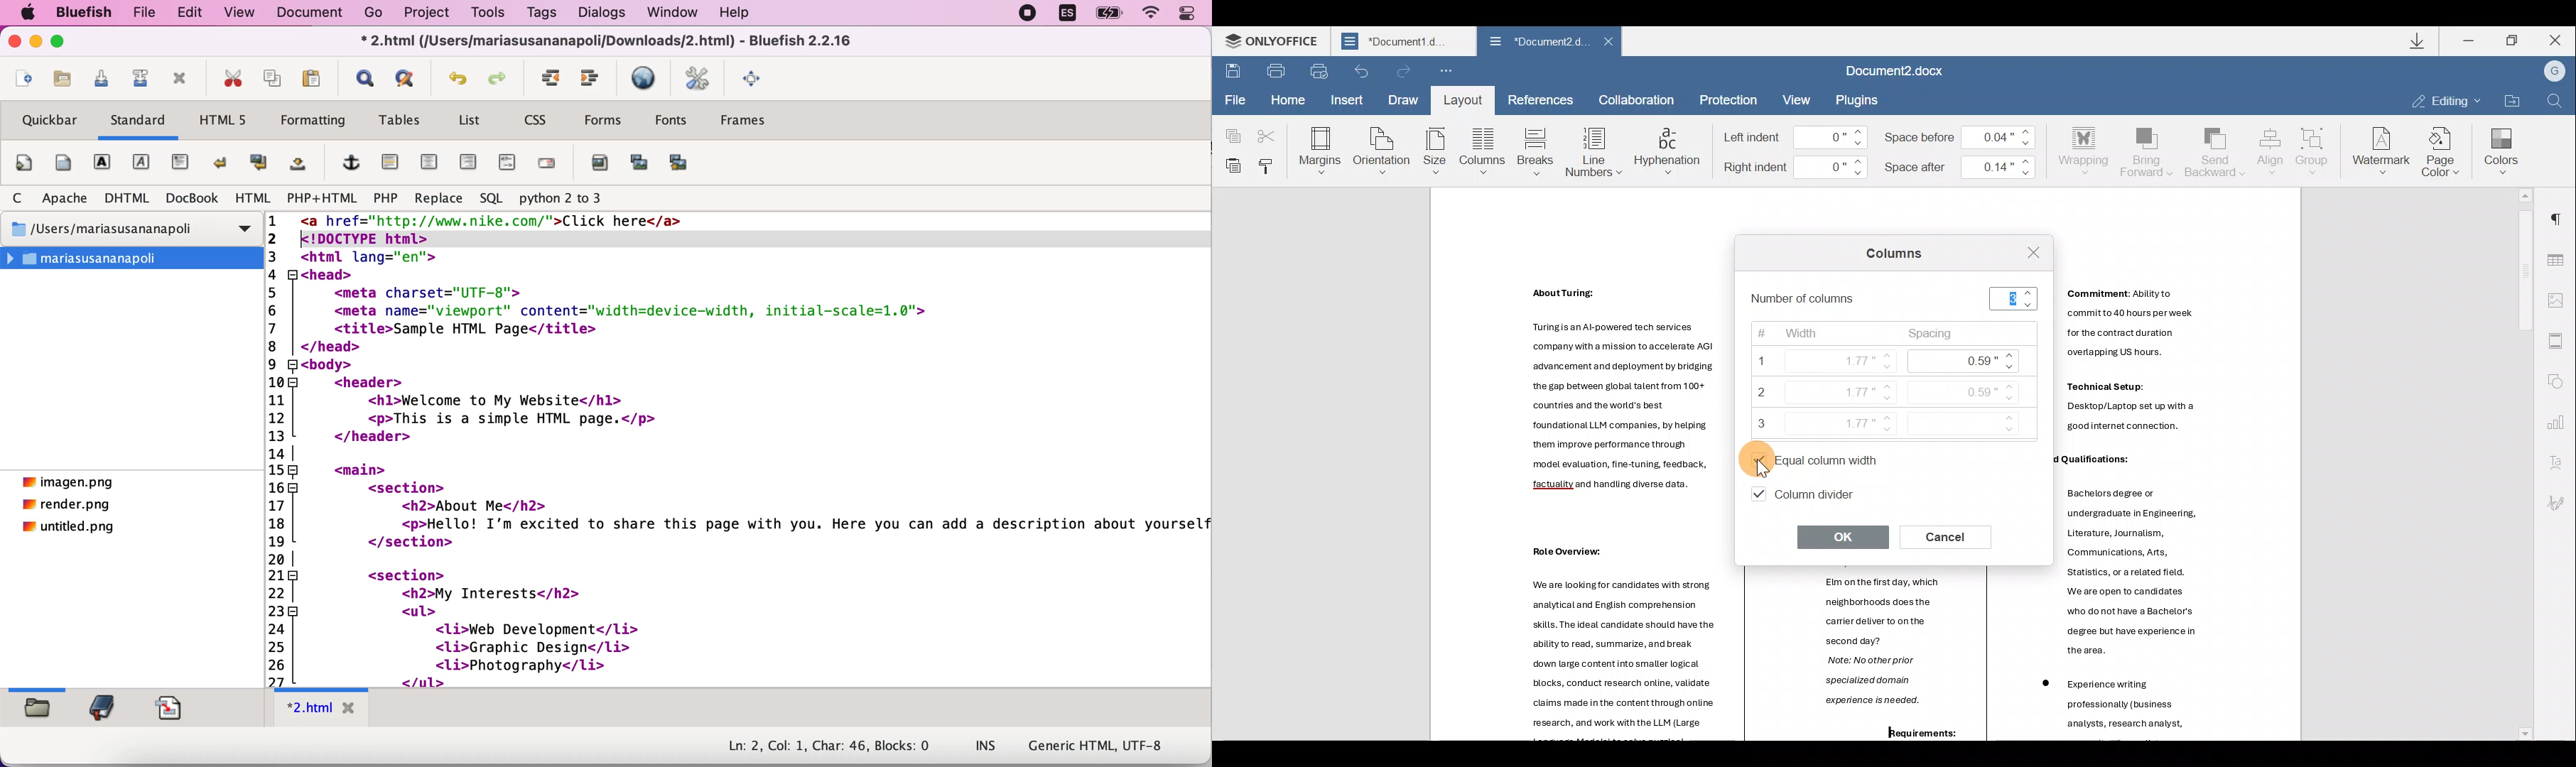  I want to click on Apple, so click(26, 14).